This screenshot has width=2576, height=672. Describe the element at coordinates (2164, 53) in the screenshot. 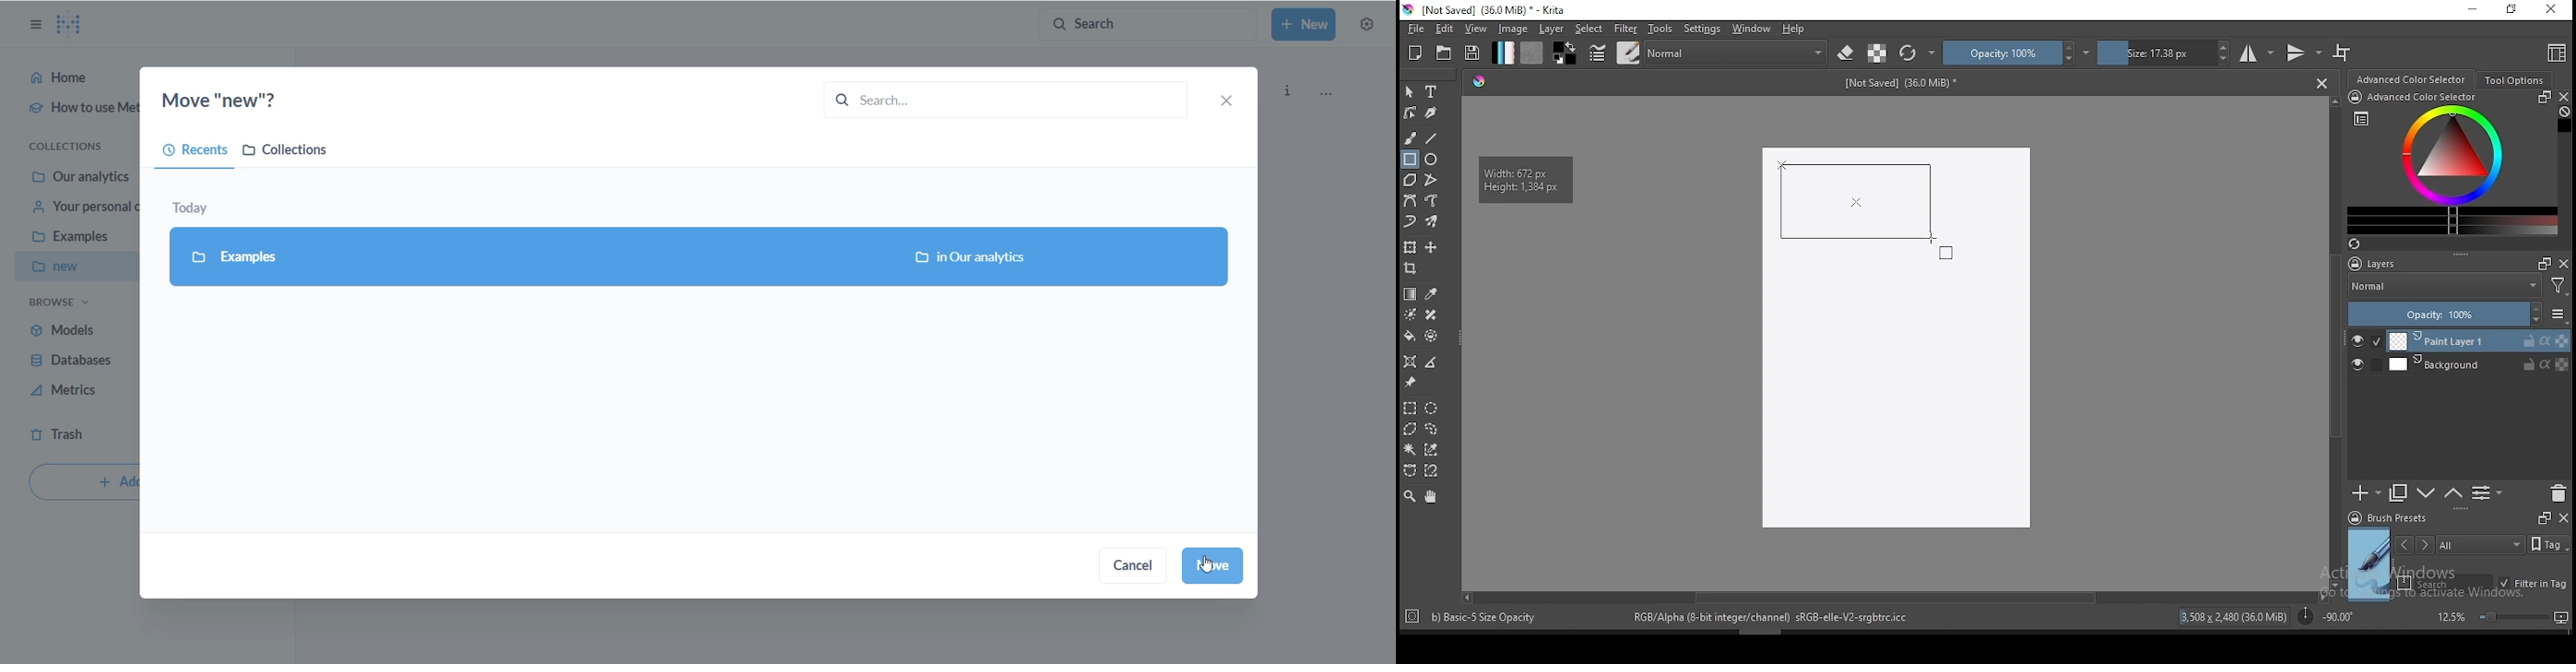

I see `size` at that location.